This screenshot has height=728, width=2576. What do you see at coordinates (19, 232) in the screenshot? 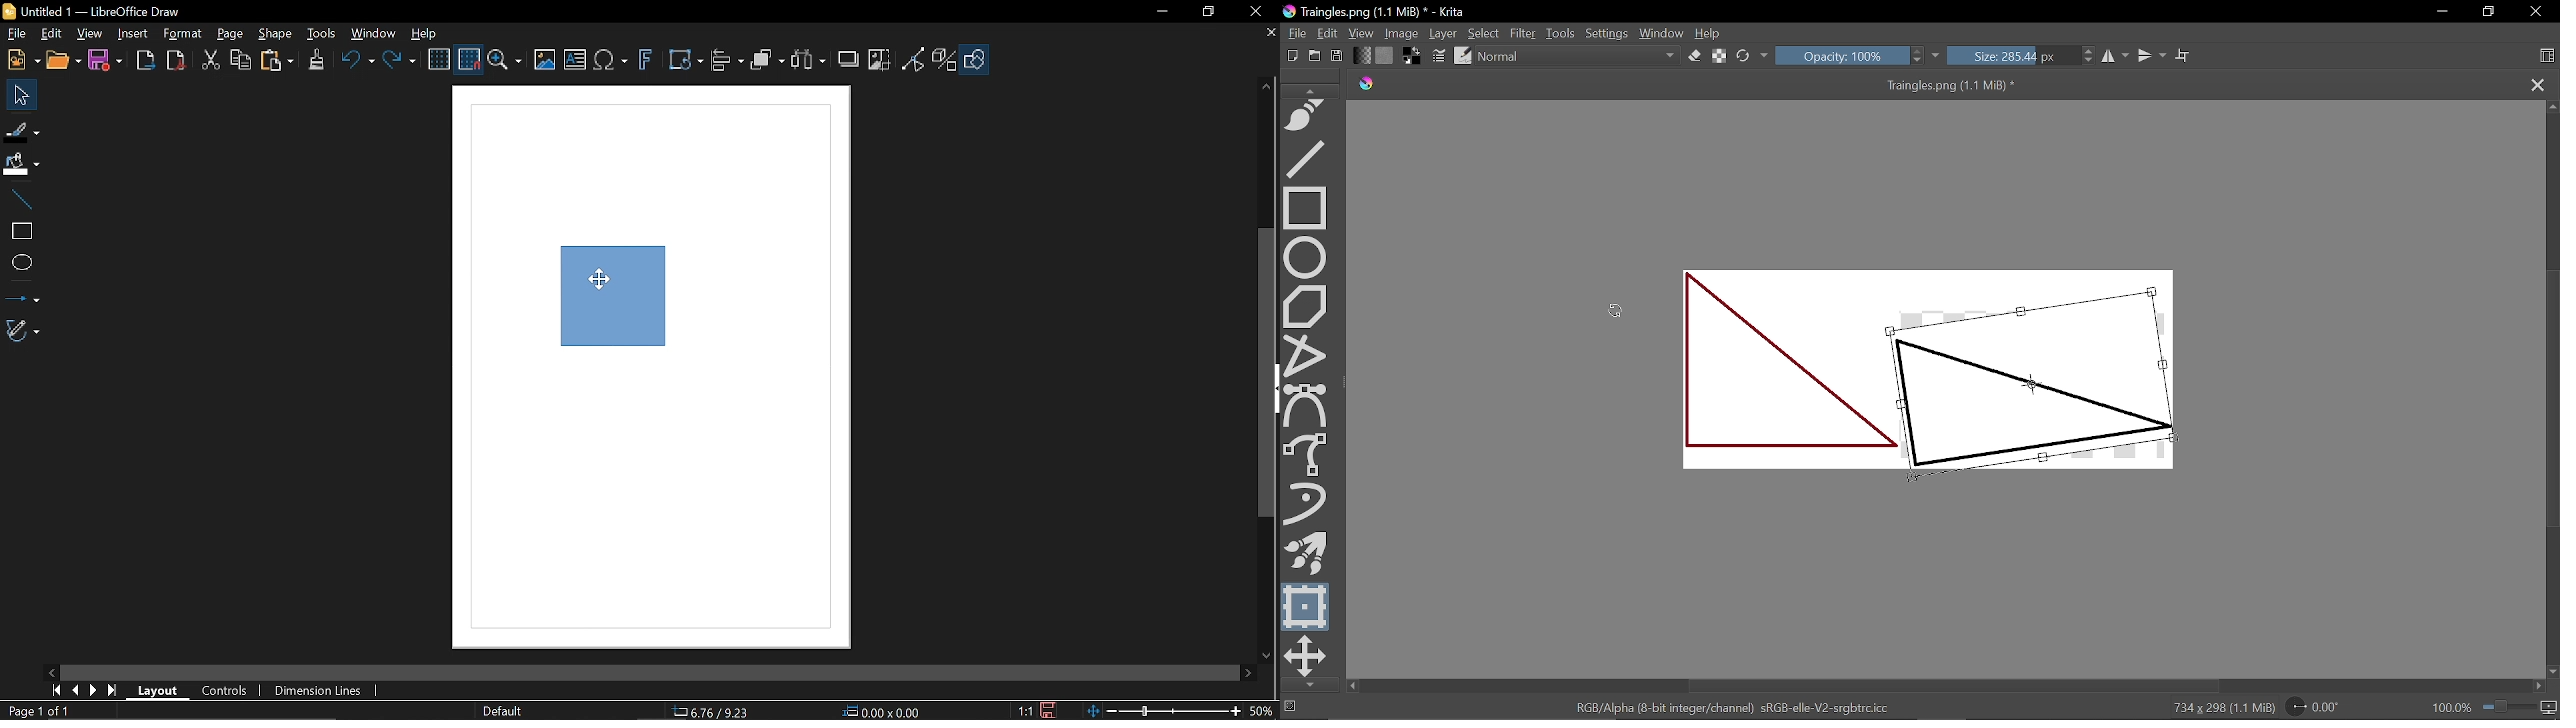
I see `rectangle` at bounding box center [19, 232].